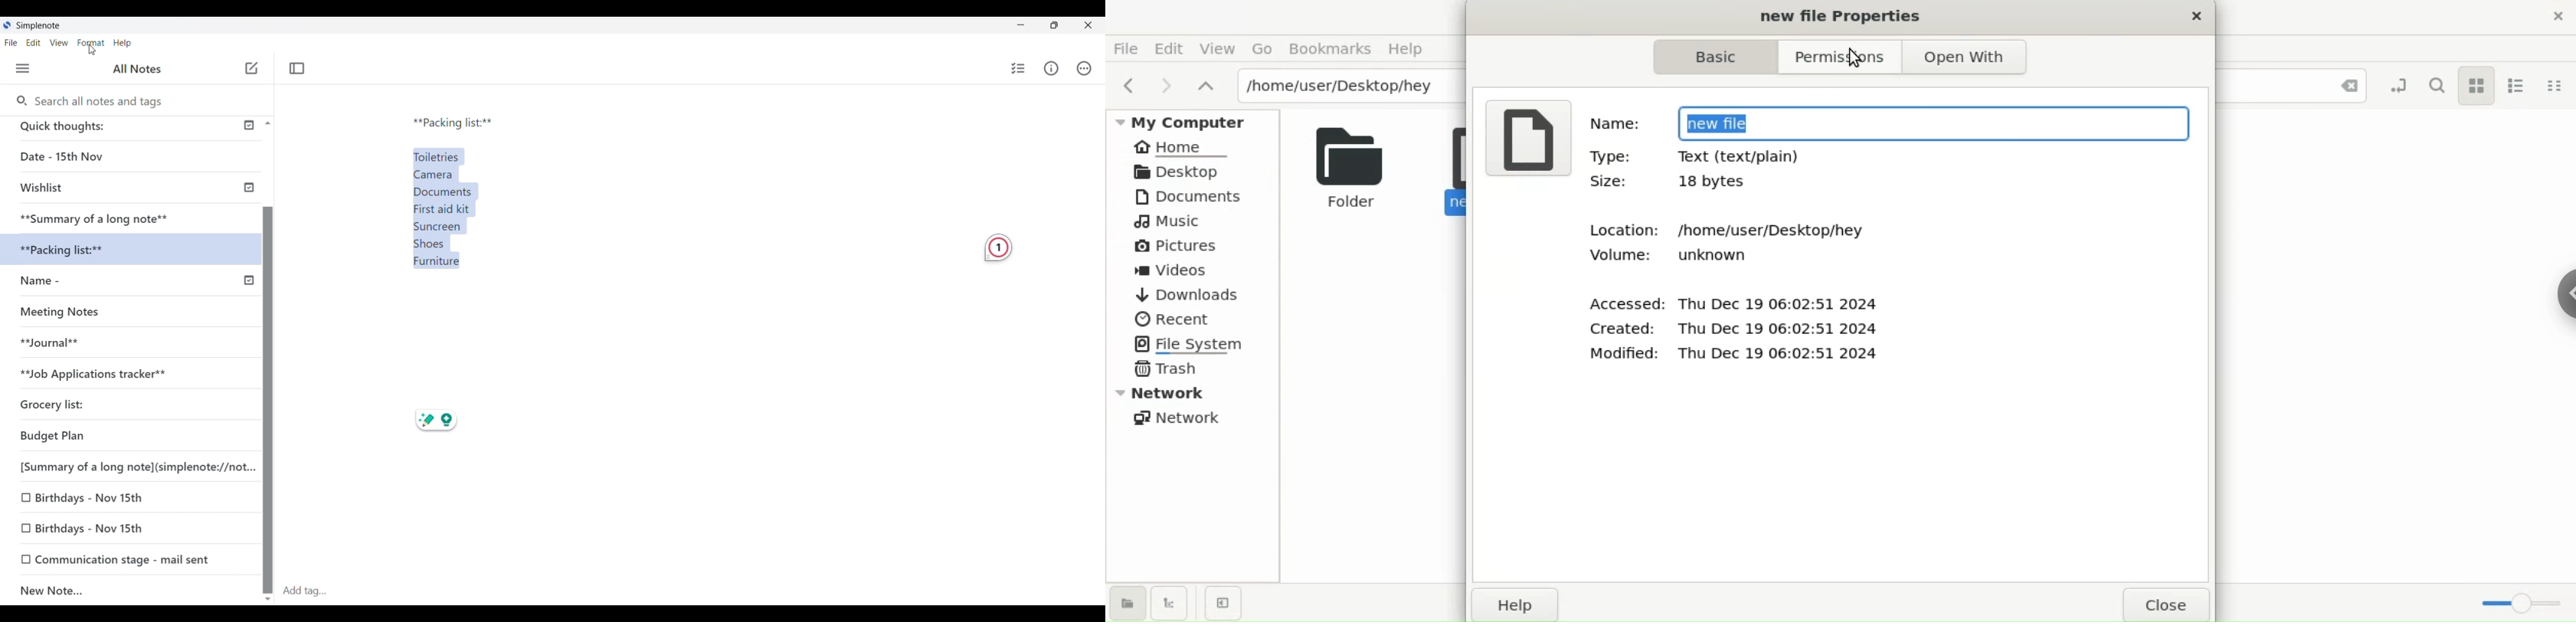 This screenshot has width=2576, height=644. What do you see at coordinates (252, 68) in the screenshot?
I see `Add new note` at bounding box center [252, 68].